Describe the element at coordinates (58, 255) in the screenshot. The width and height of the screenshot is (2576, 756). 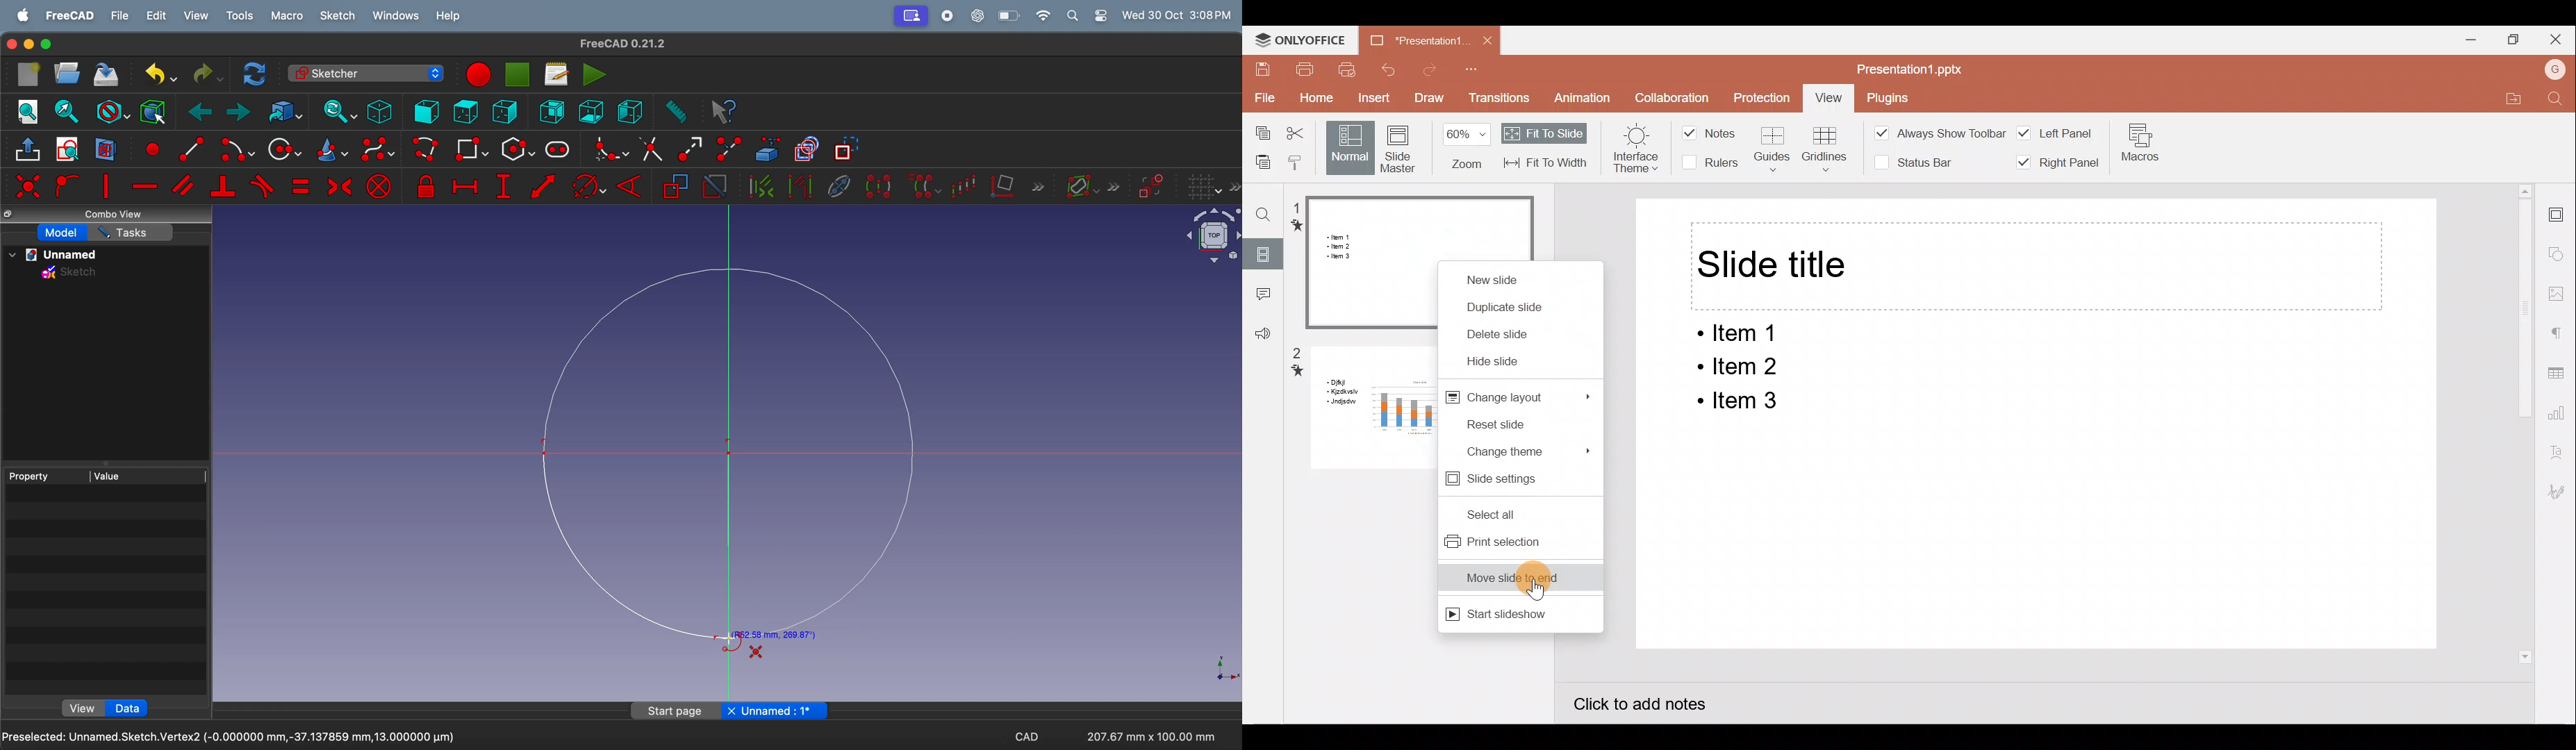
I see `unnamed` at that location.